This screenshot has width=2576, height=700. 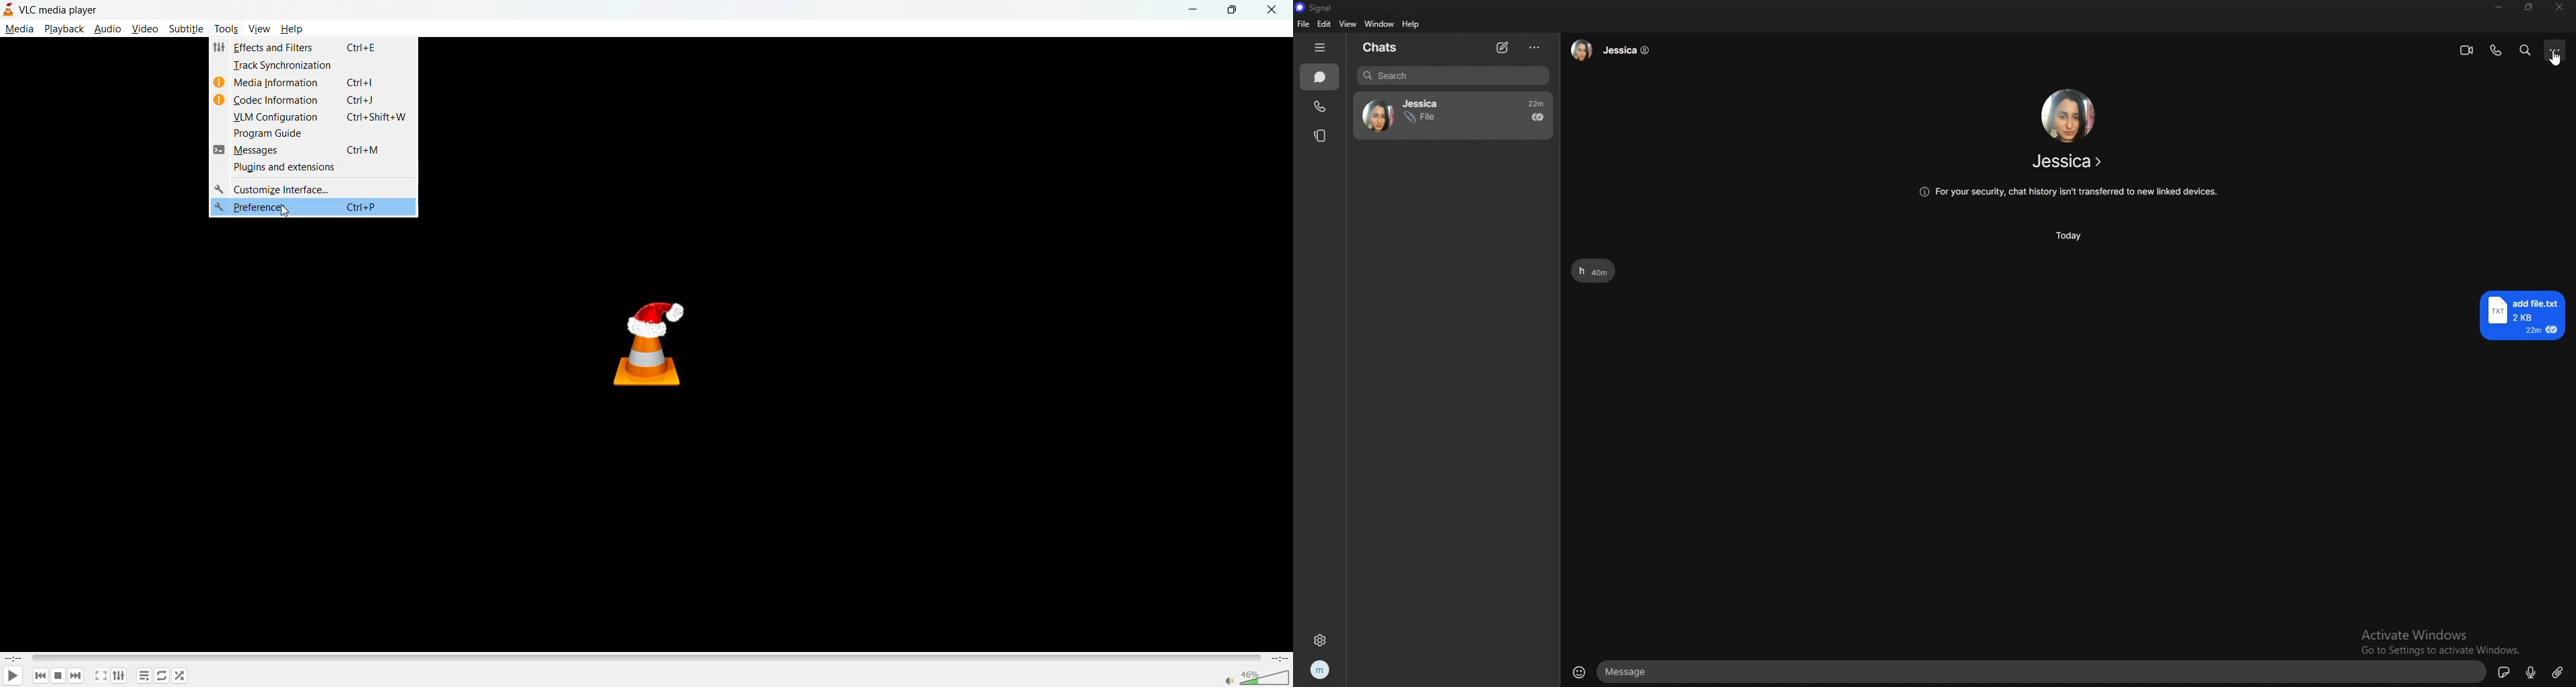 I want to click on playlist, so click(x=145, y=676).